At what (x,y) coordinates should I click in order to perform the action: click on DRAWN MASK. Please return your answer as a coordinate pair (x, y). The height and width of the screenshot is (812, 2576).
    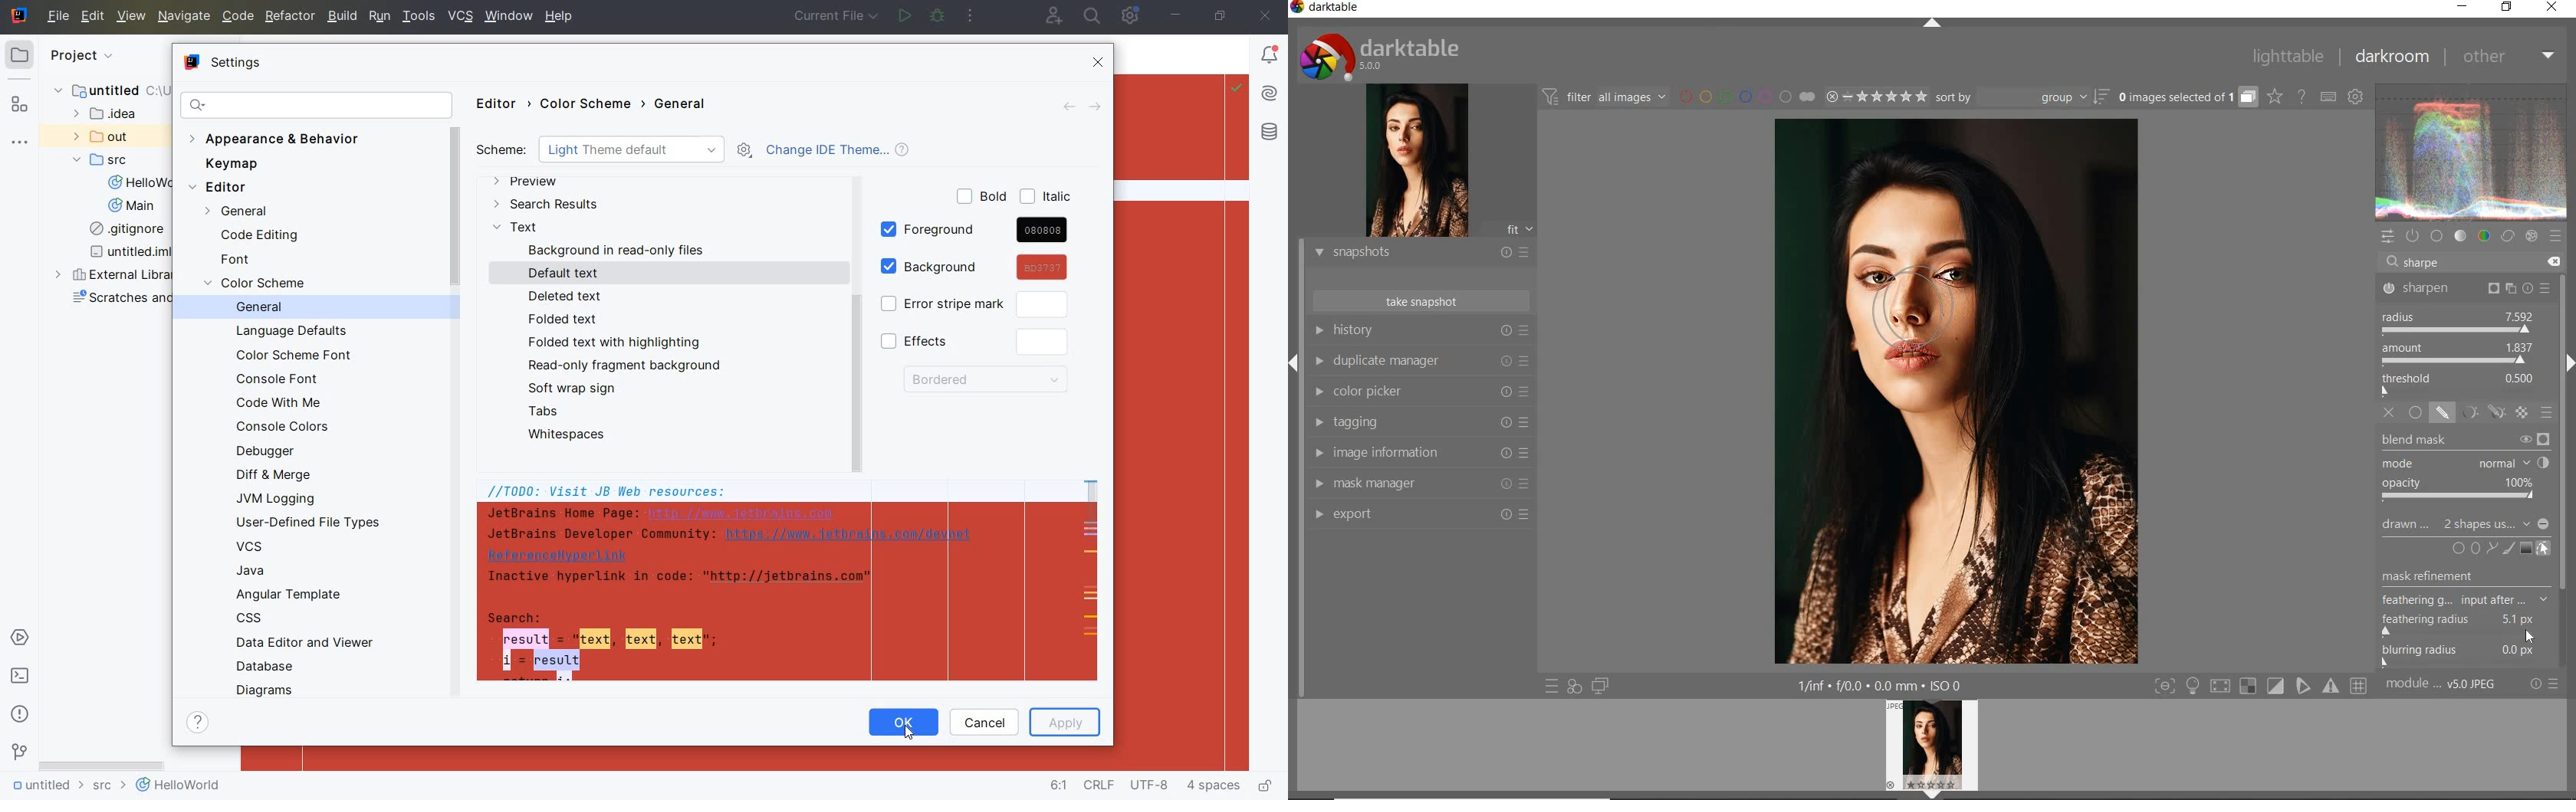
    Looking at the image, I should click on (2467, 526).